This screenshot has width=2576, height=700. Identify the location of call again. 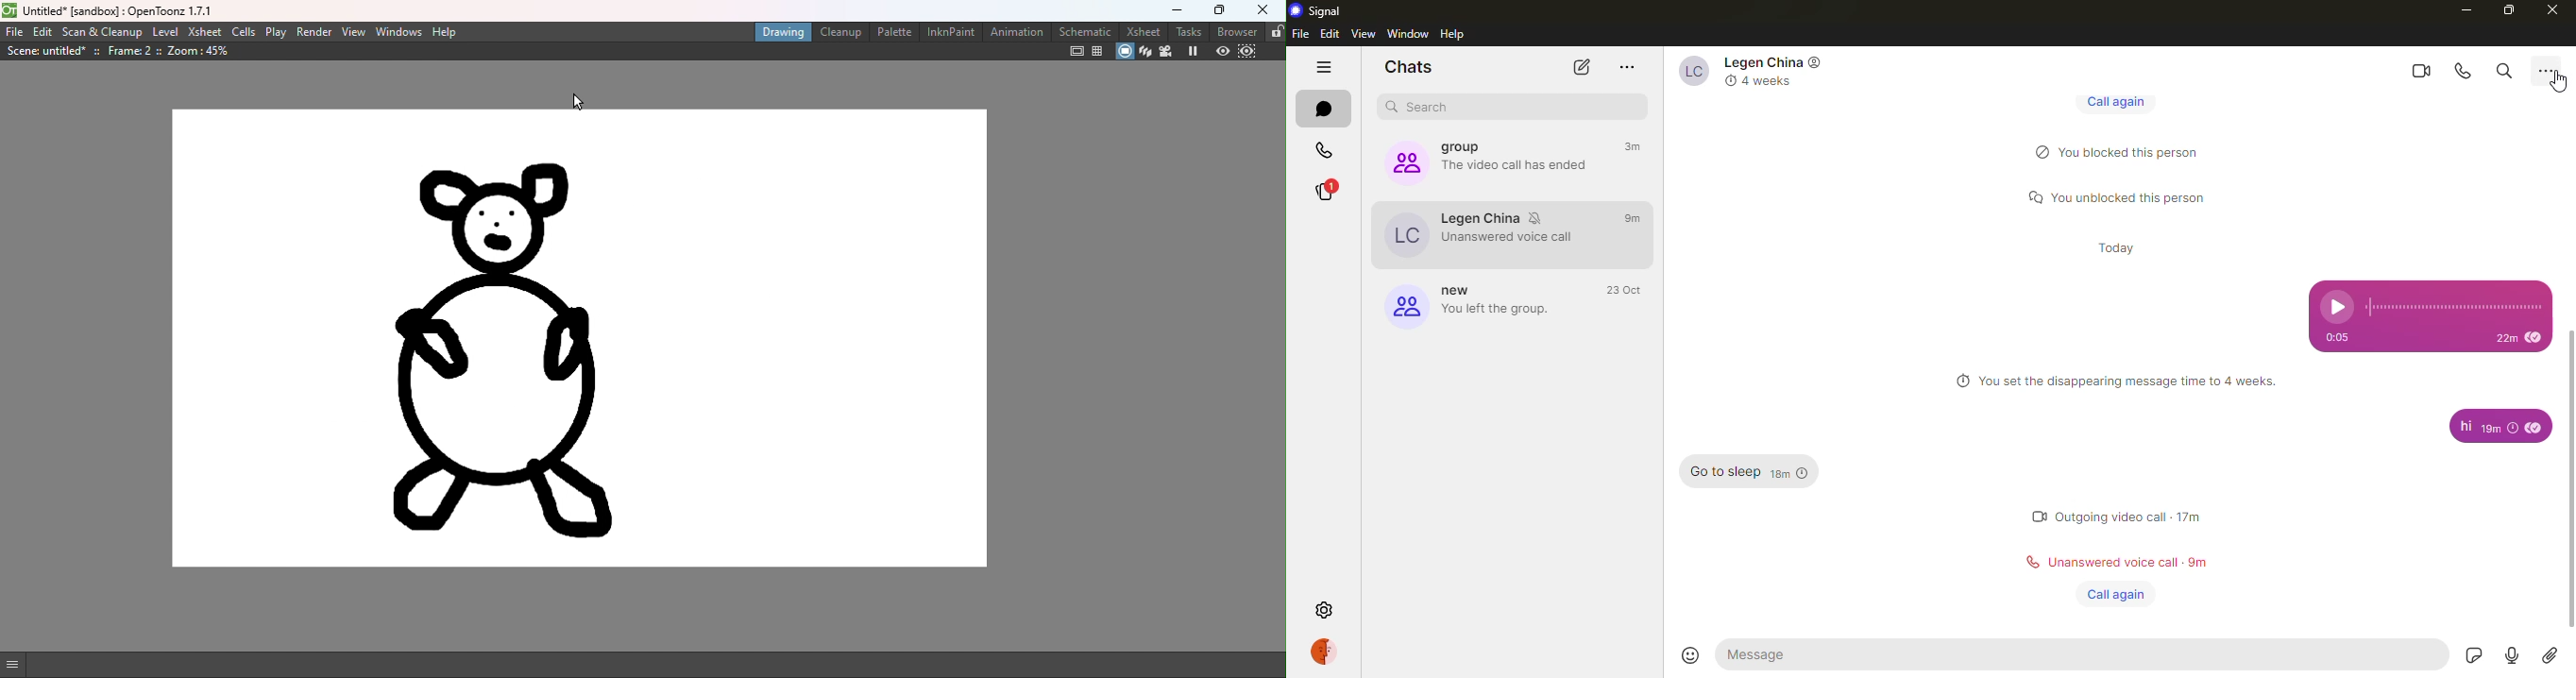
(2110, 101).